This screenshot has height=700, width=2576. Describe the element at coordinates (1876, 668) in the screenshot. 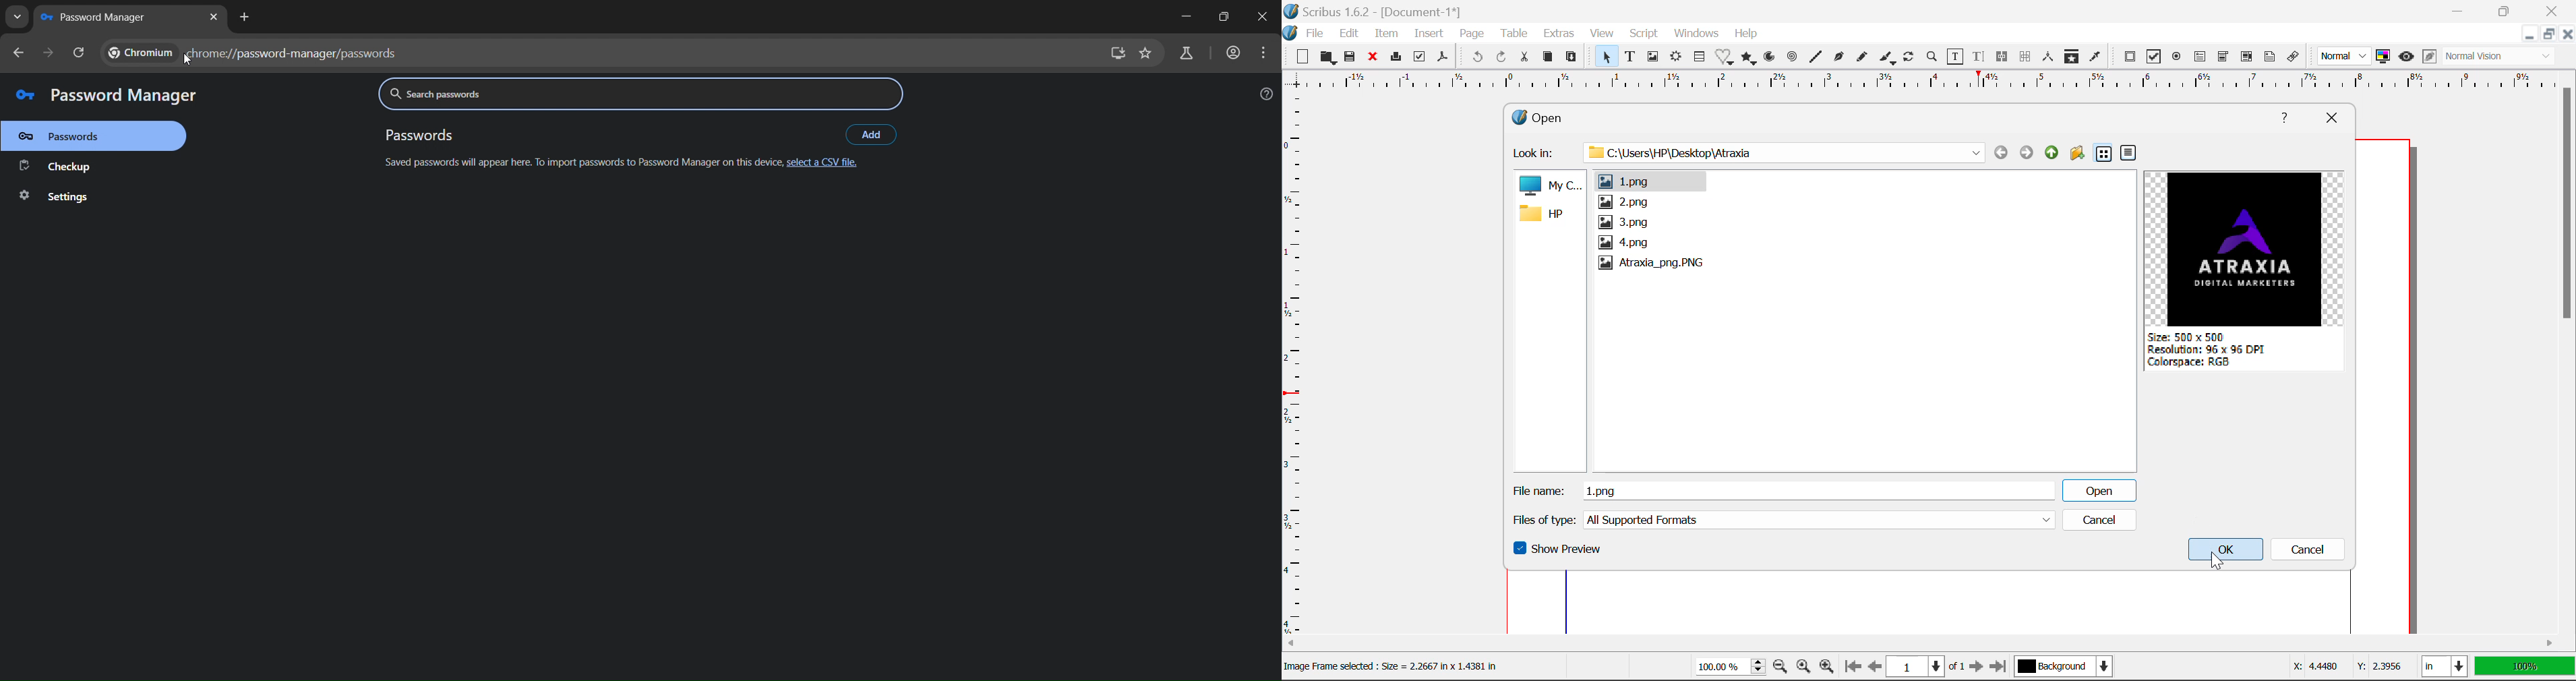

I see `Previous` at that location.